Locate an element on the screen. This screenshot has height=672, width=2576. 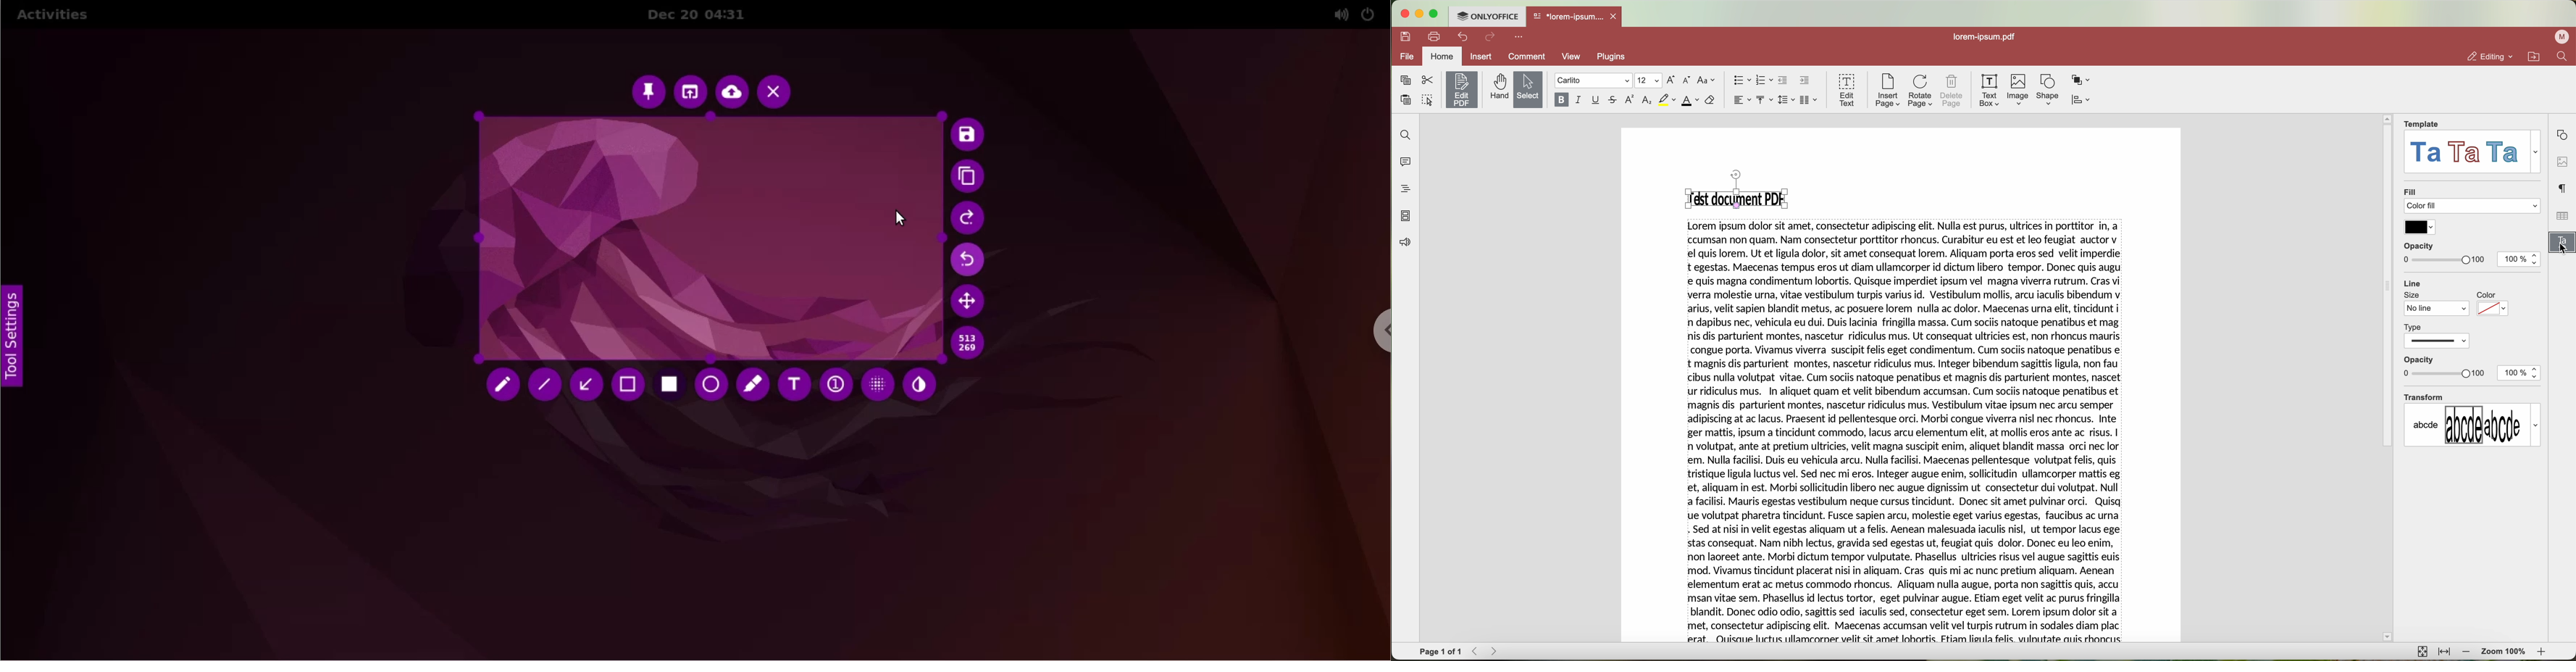
paragraph settings is located at coordinates (2564, 188).